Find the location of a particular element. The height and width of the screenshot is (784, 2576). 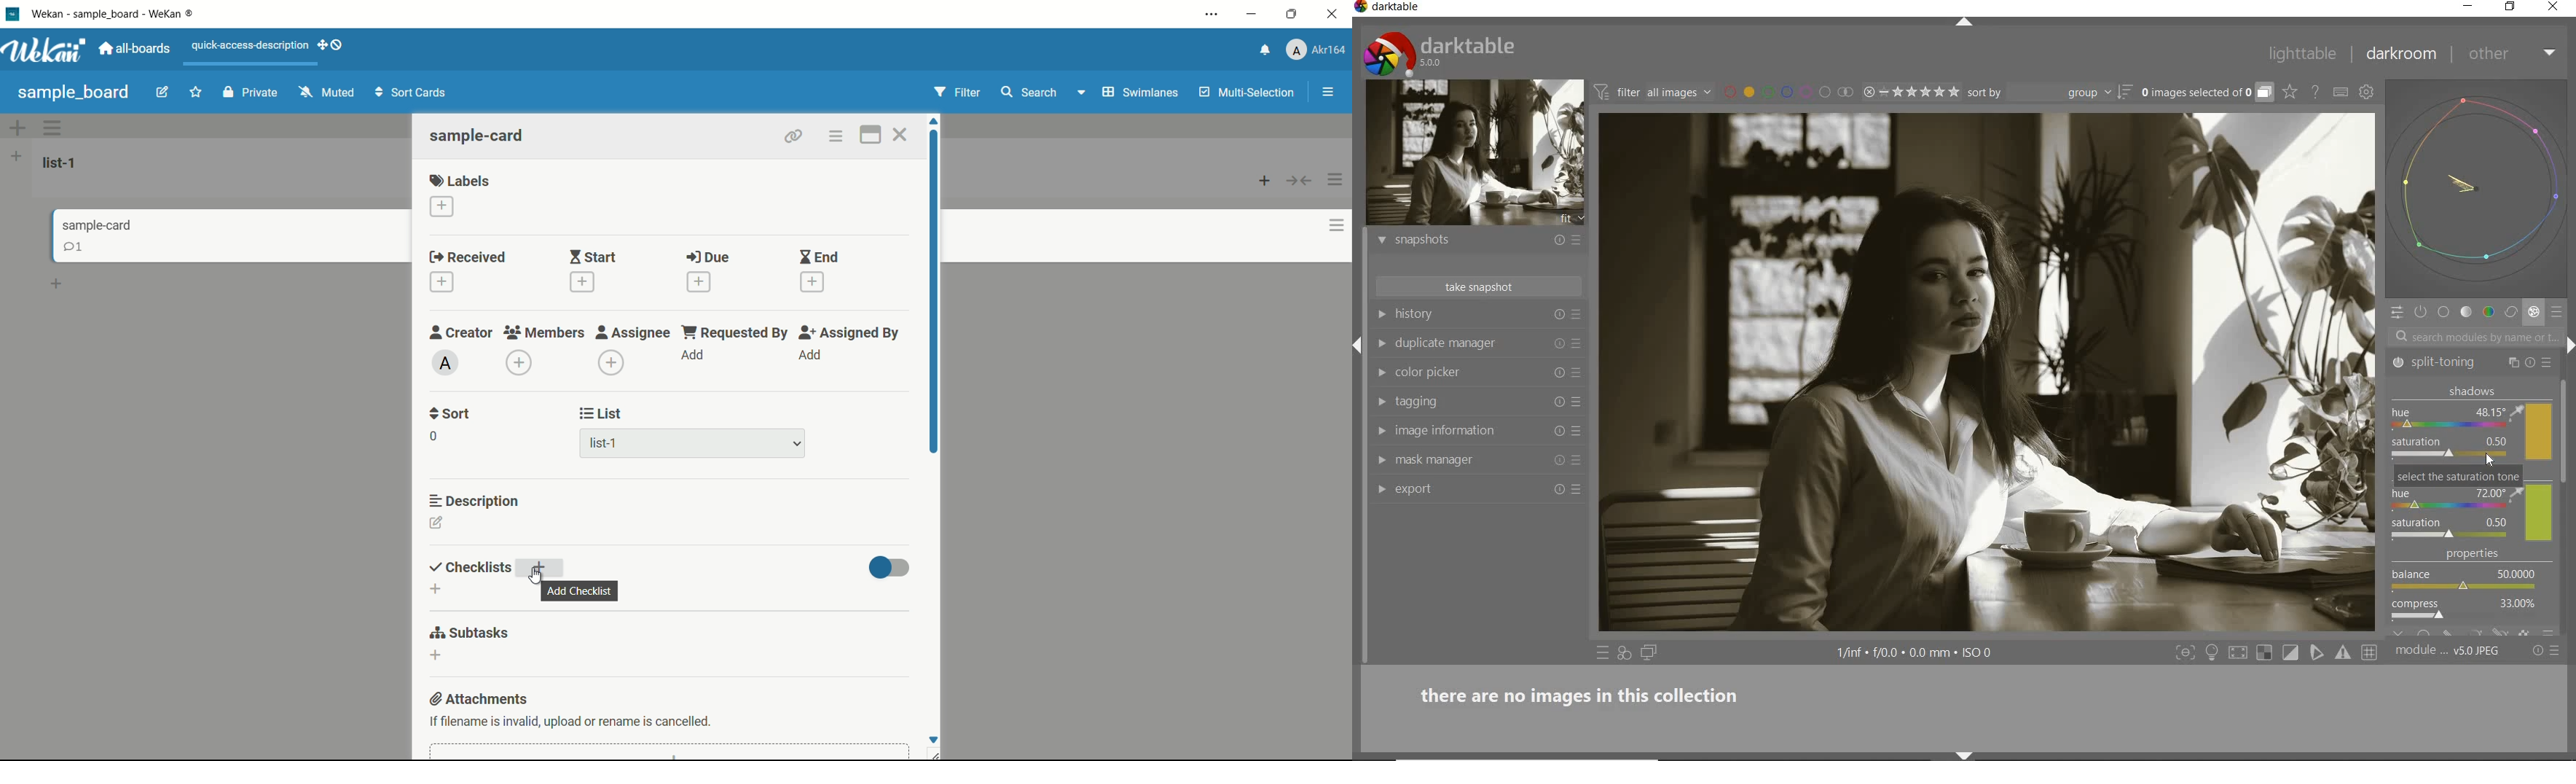

 Multi-Selection is located at coordinates (1249, 94).